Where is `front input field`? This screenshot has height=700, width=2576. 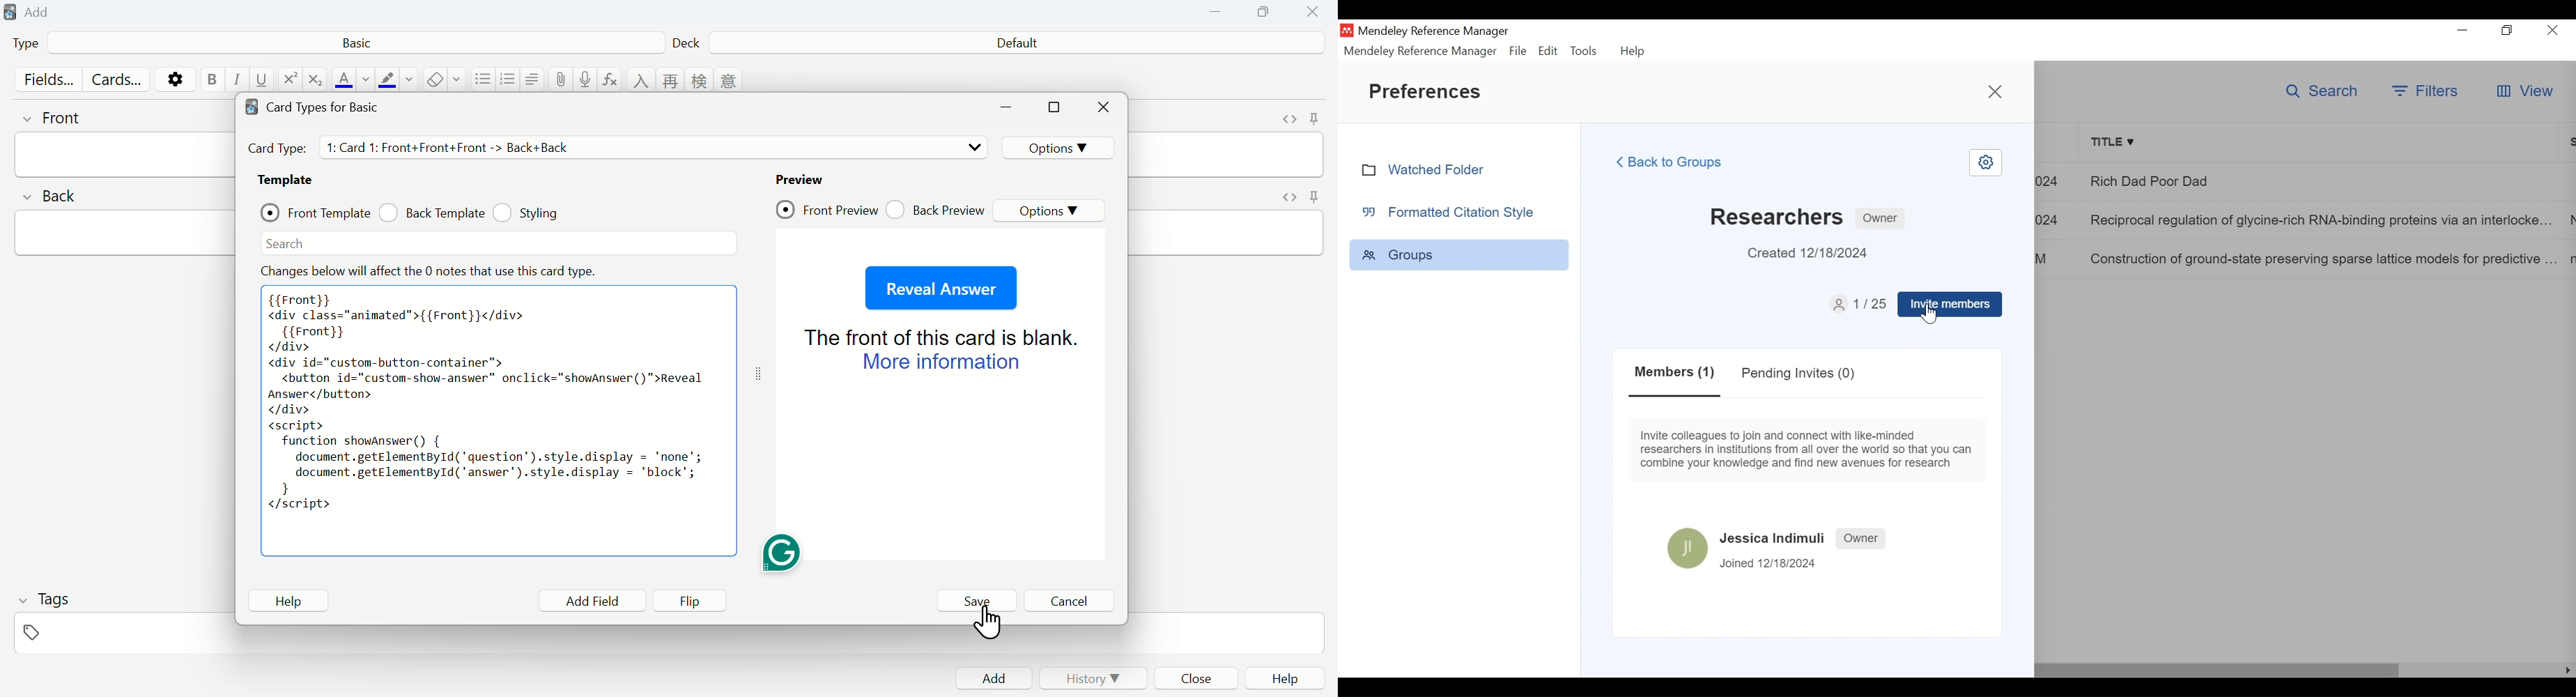 front input field is located at coordinates (125, 154).